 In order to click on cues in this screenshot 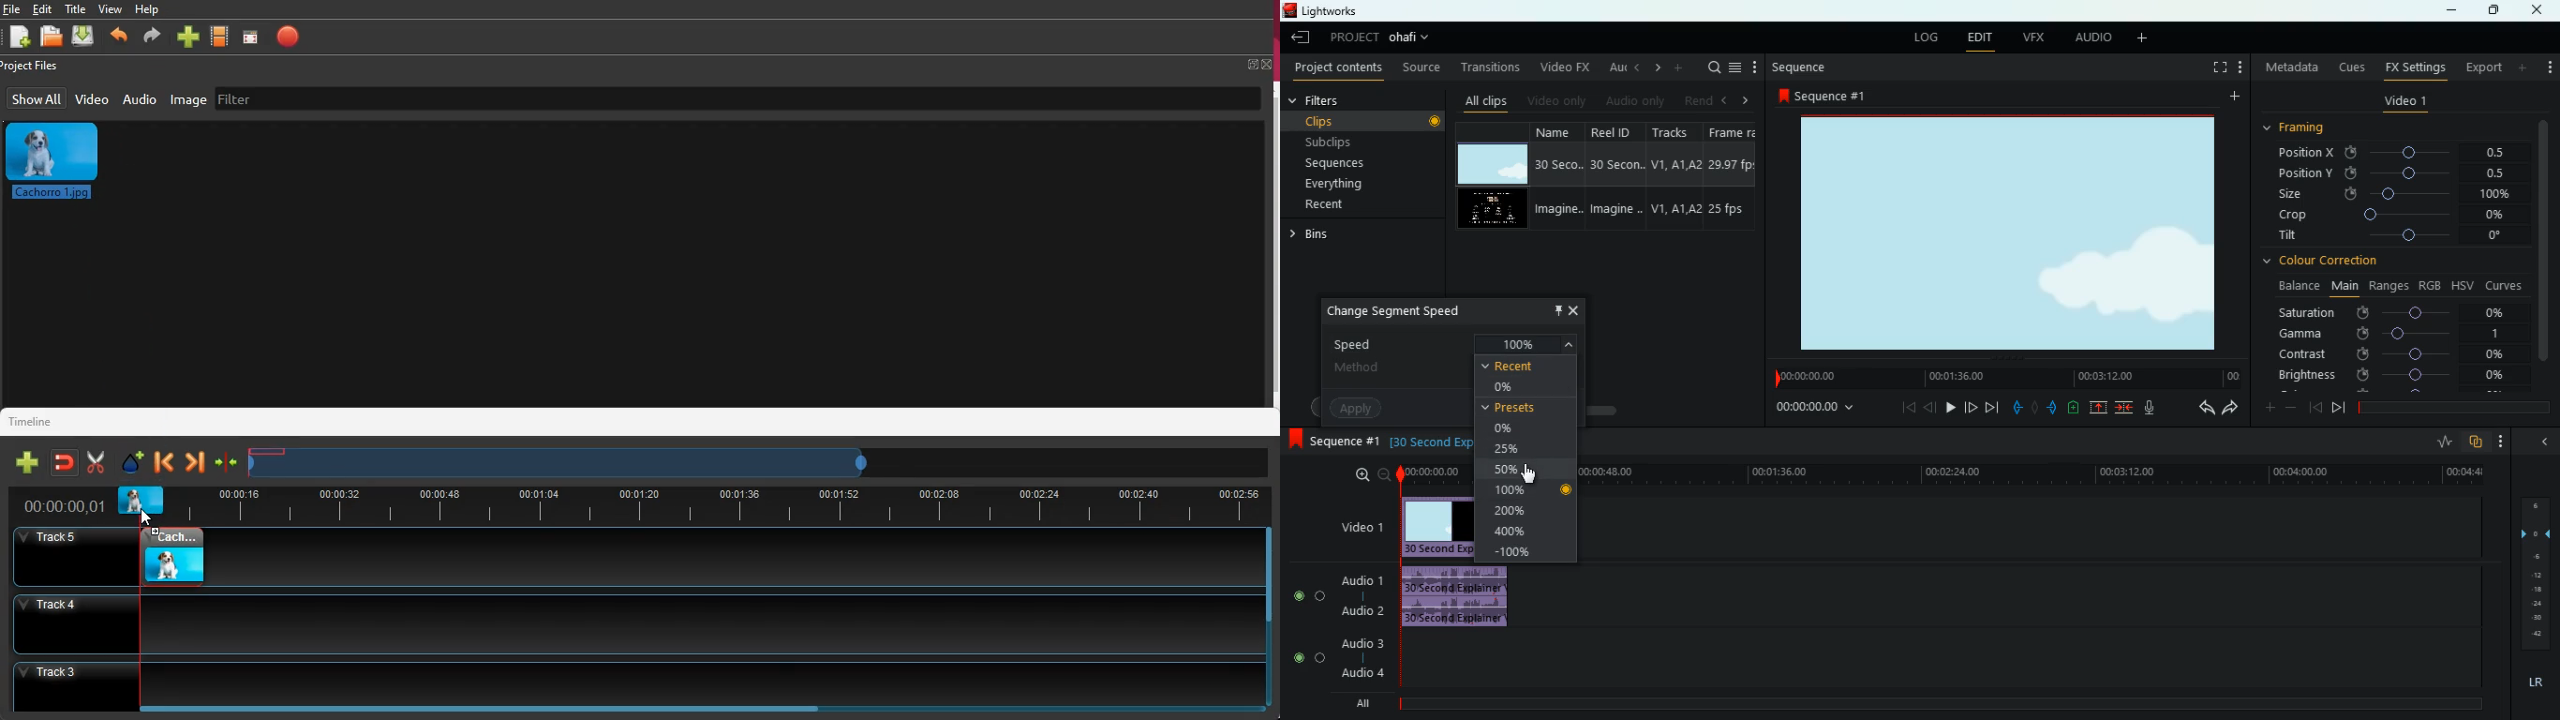, I will do `click(2347, 66)`.